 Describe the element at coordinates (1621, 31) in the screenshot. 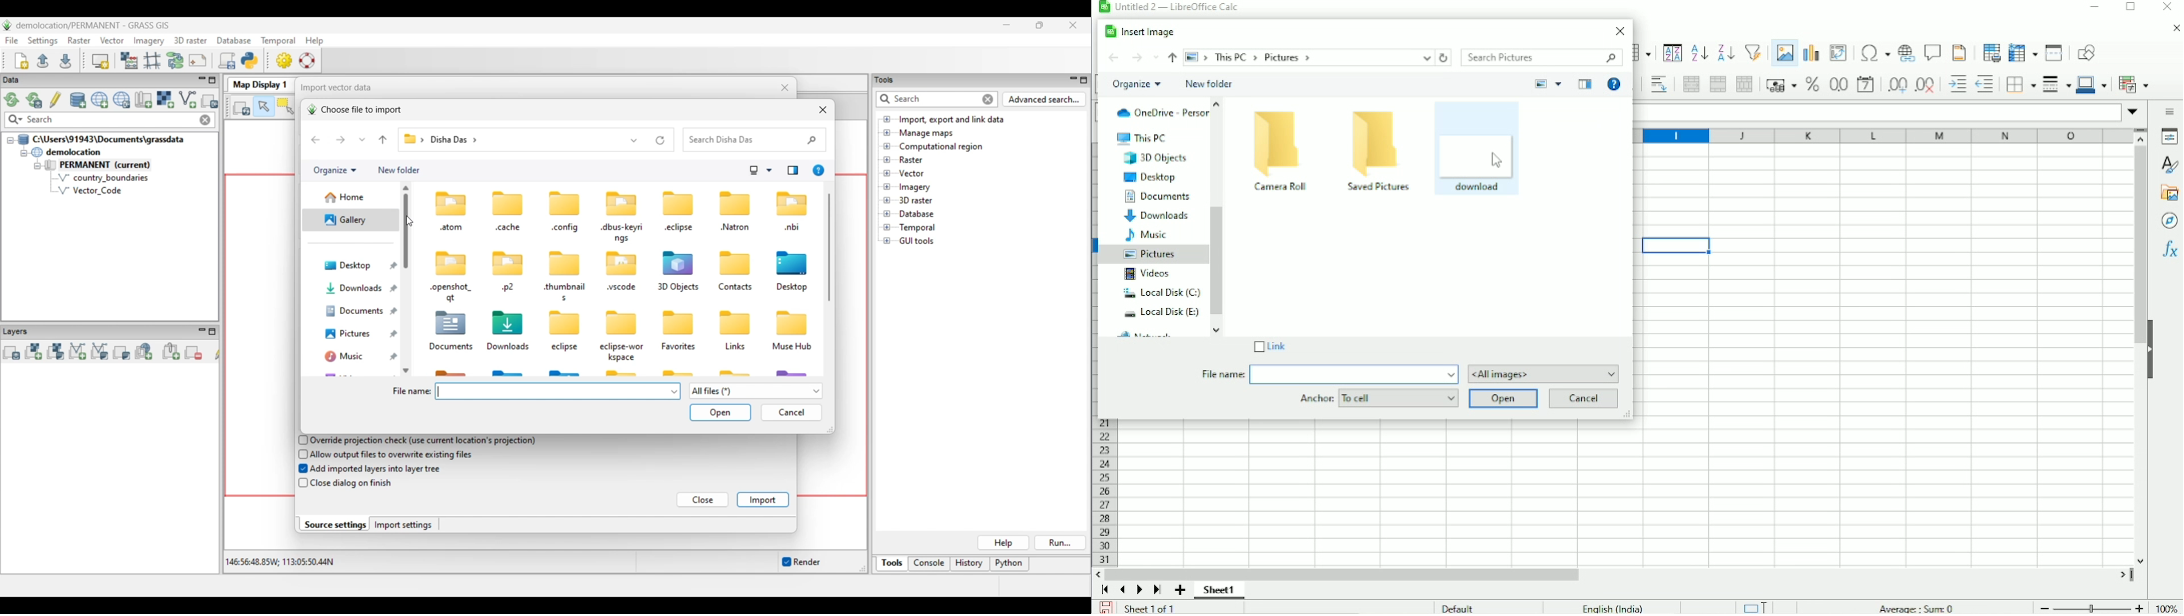

I see `Close` at that location.